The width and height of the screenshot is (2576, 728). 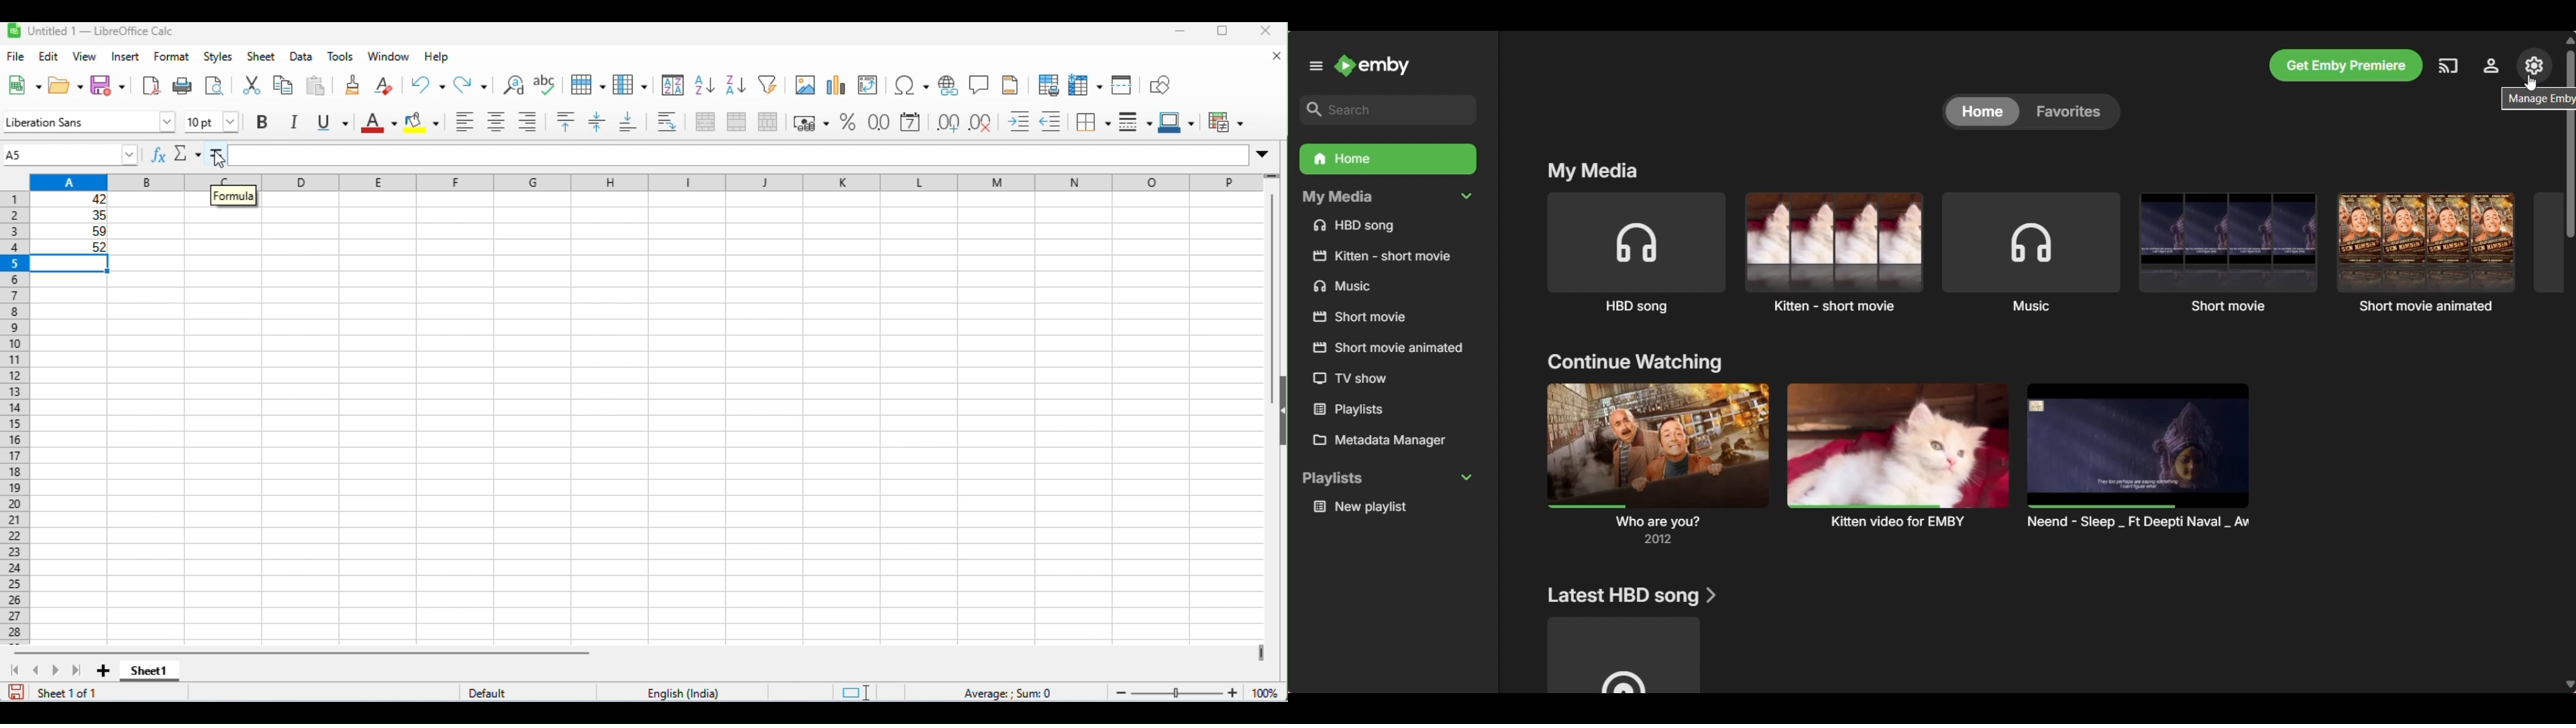 I want to click on sheet, so click(x=260, y=56).